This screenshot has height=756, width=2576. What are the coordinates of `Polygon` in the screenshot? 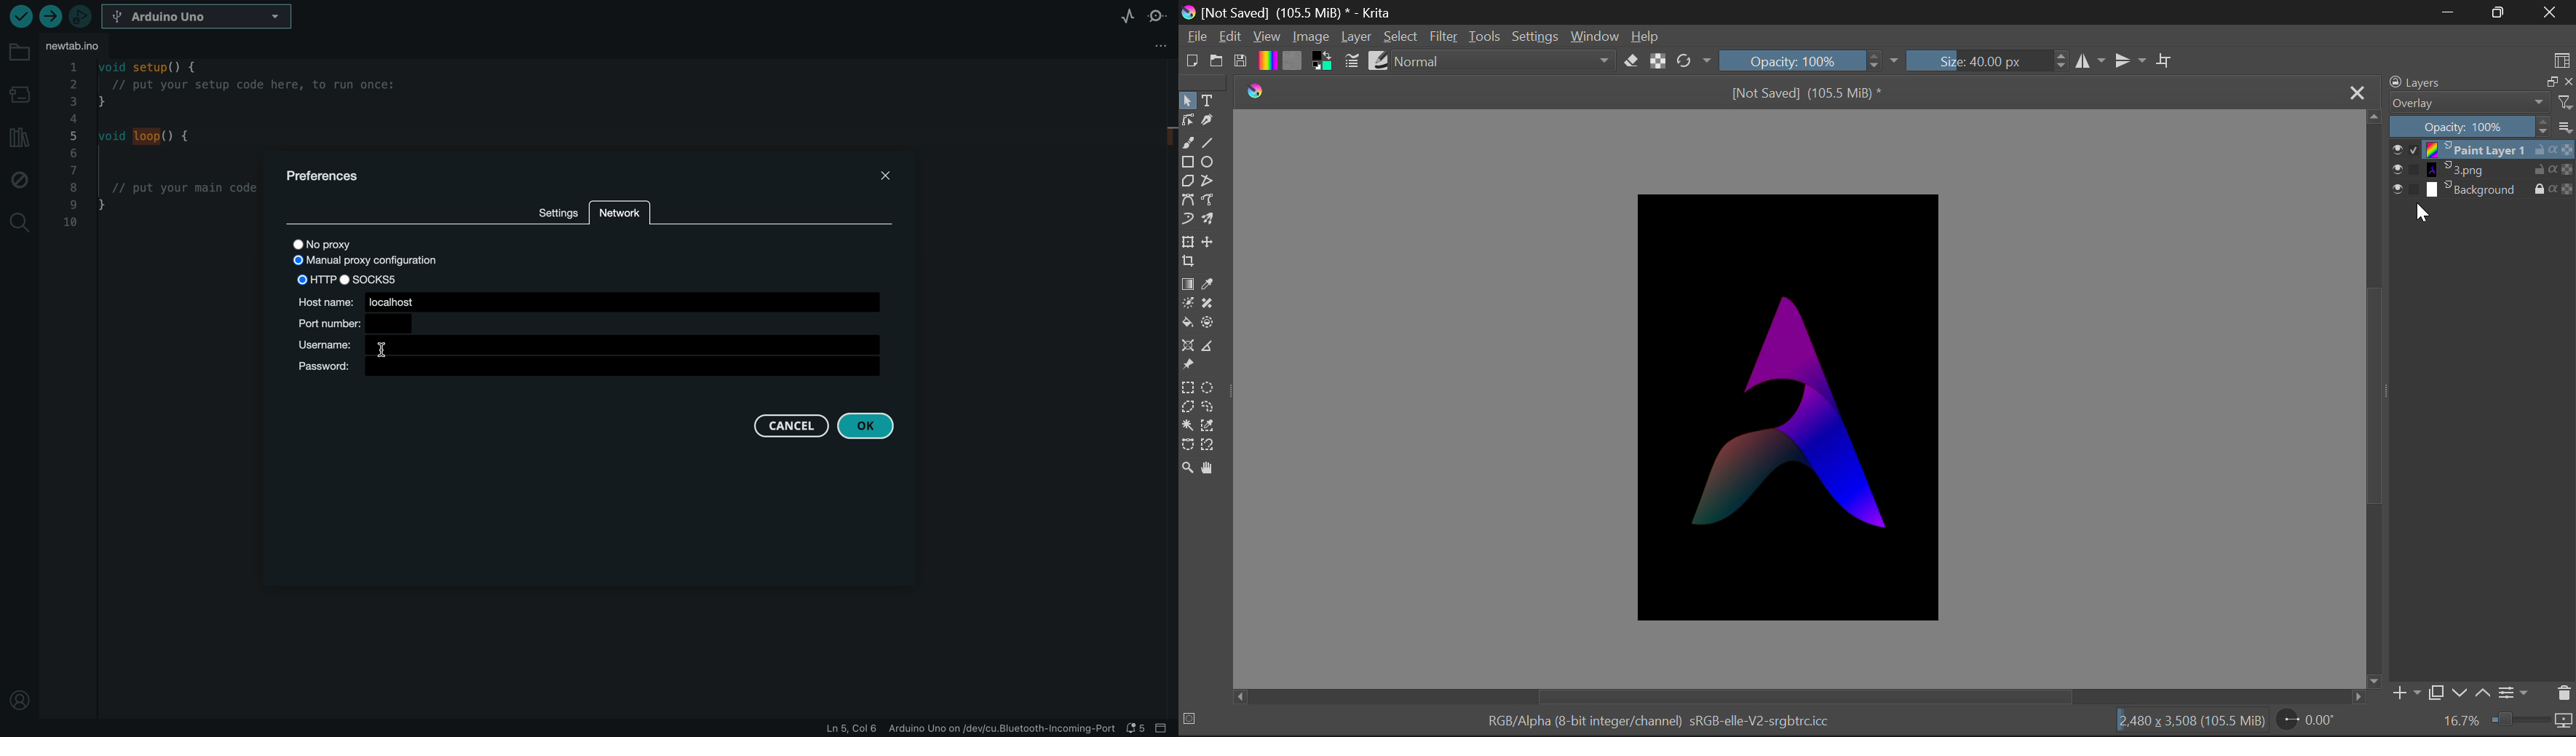 It's located at (1189, 181).